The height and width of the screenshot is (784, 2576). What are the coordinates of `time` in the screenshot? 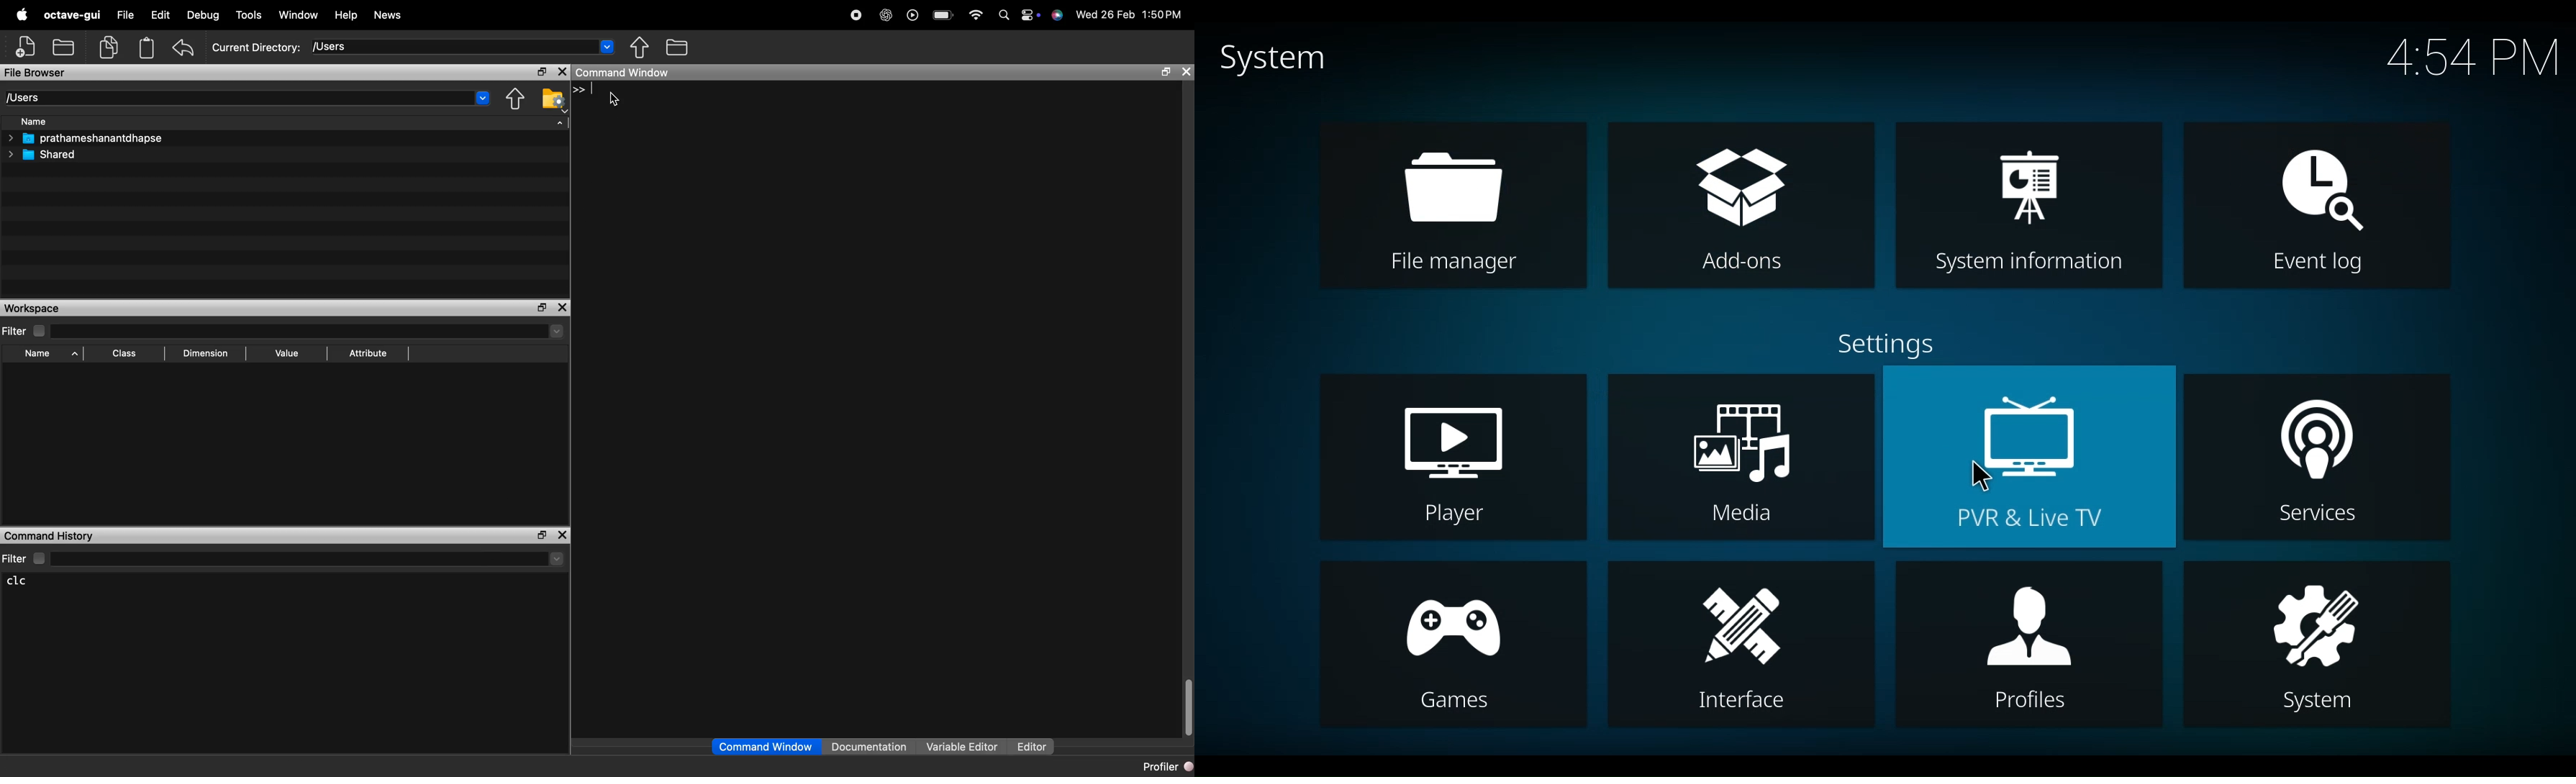 It's located at (2466, 56).